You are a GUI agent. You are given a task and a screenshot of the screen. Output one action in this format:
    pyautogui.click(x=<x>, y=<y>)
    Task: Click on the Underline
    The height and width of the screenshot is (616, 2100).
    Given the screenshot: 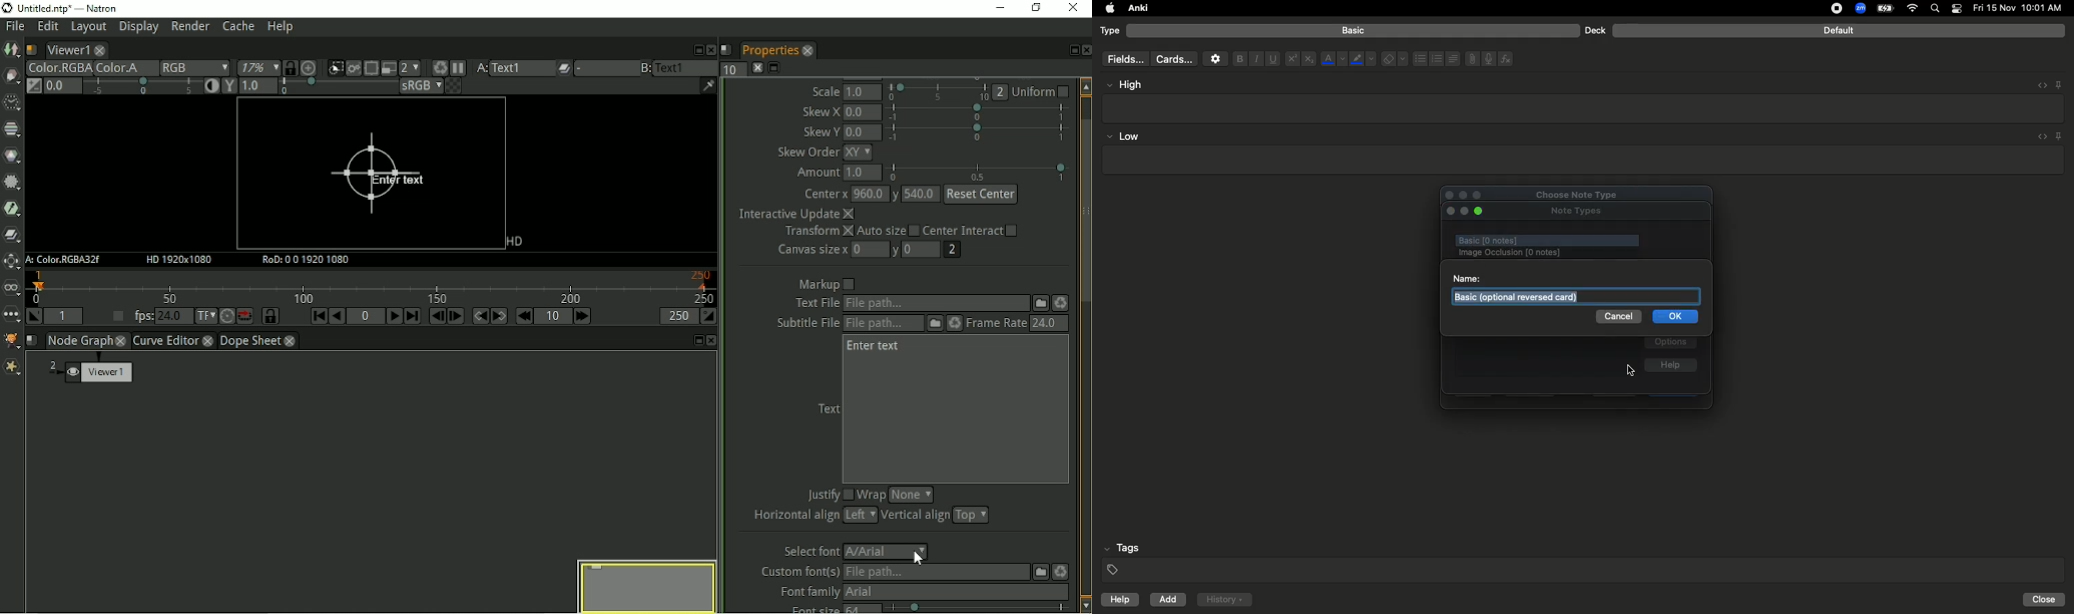 What is the action you would take?
    pyautogui.click(x=1272, y=59)
    